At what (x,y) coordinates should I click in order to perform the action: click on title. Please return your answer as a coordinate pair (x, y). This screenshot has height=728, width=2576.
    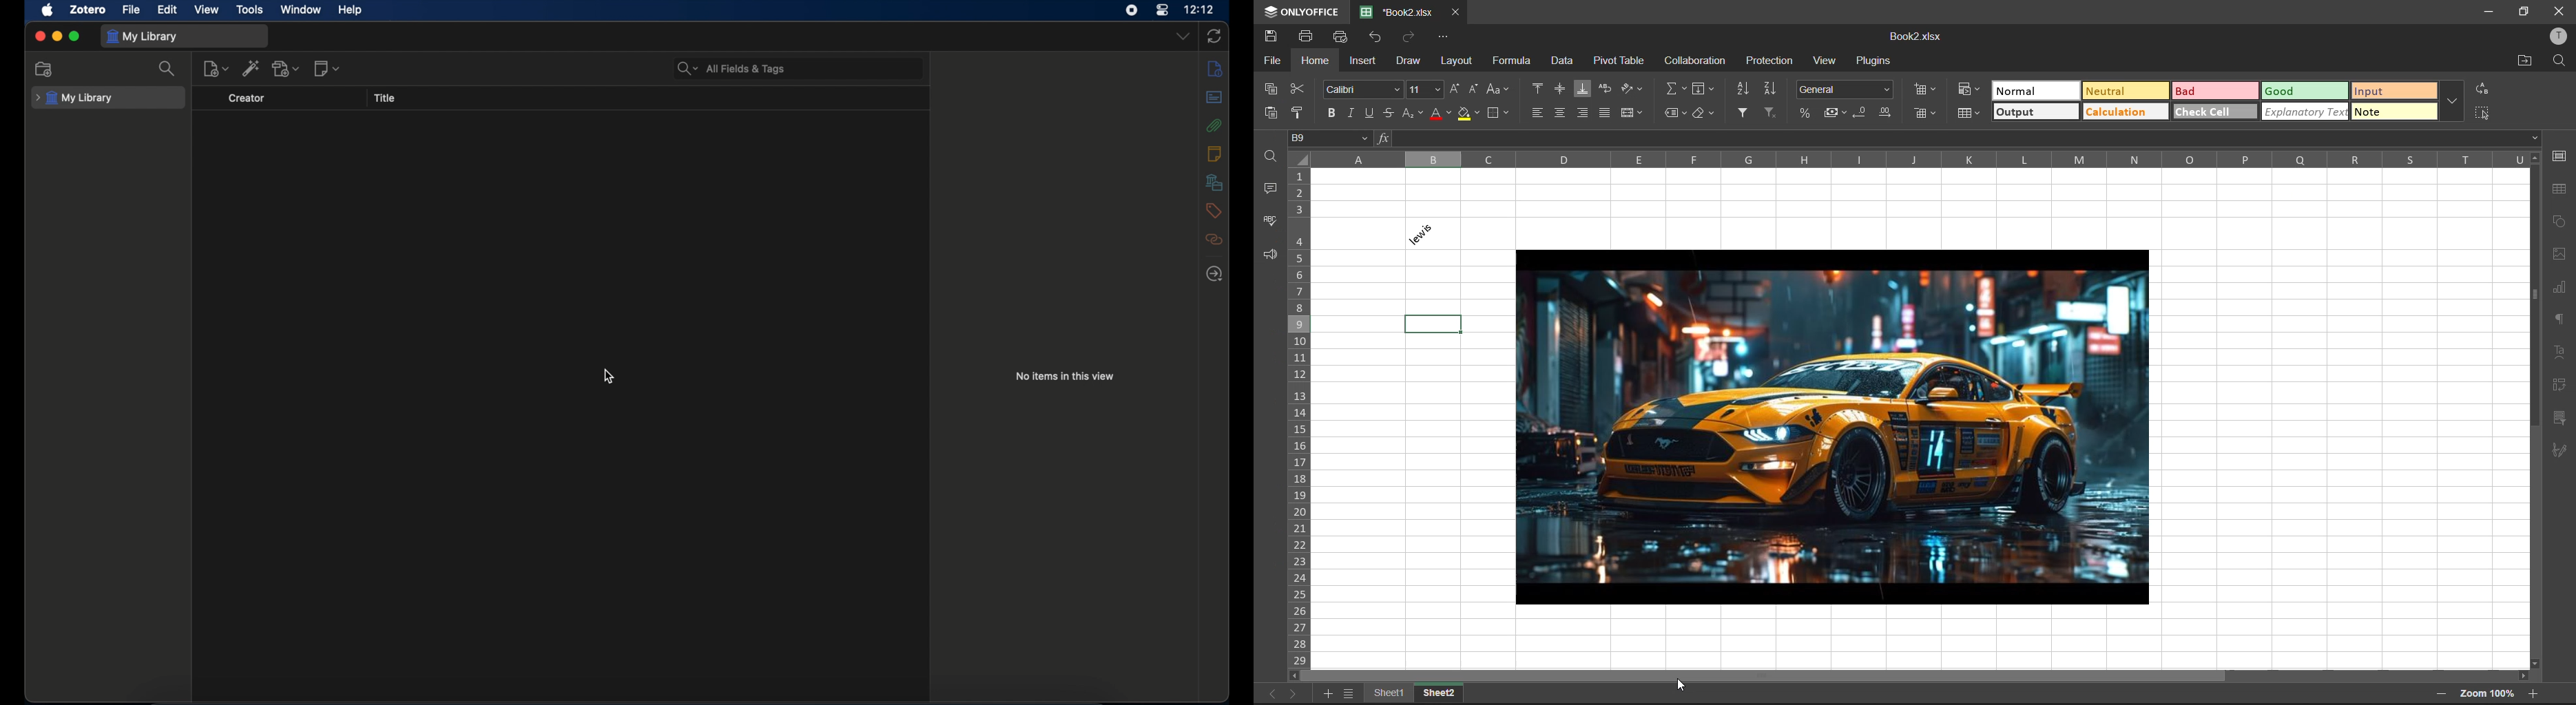
    Looking at the image, I should click on (385, 98).